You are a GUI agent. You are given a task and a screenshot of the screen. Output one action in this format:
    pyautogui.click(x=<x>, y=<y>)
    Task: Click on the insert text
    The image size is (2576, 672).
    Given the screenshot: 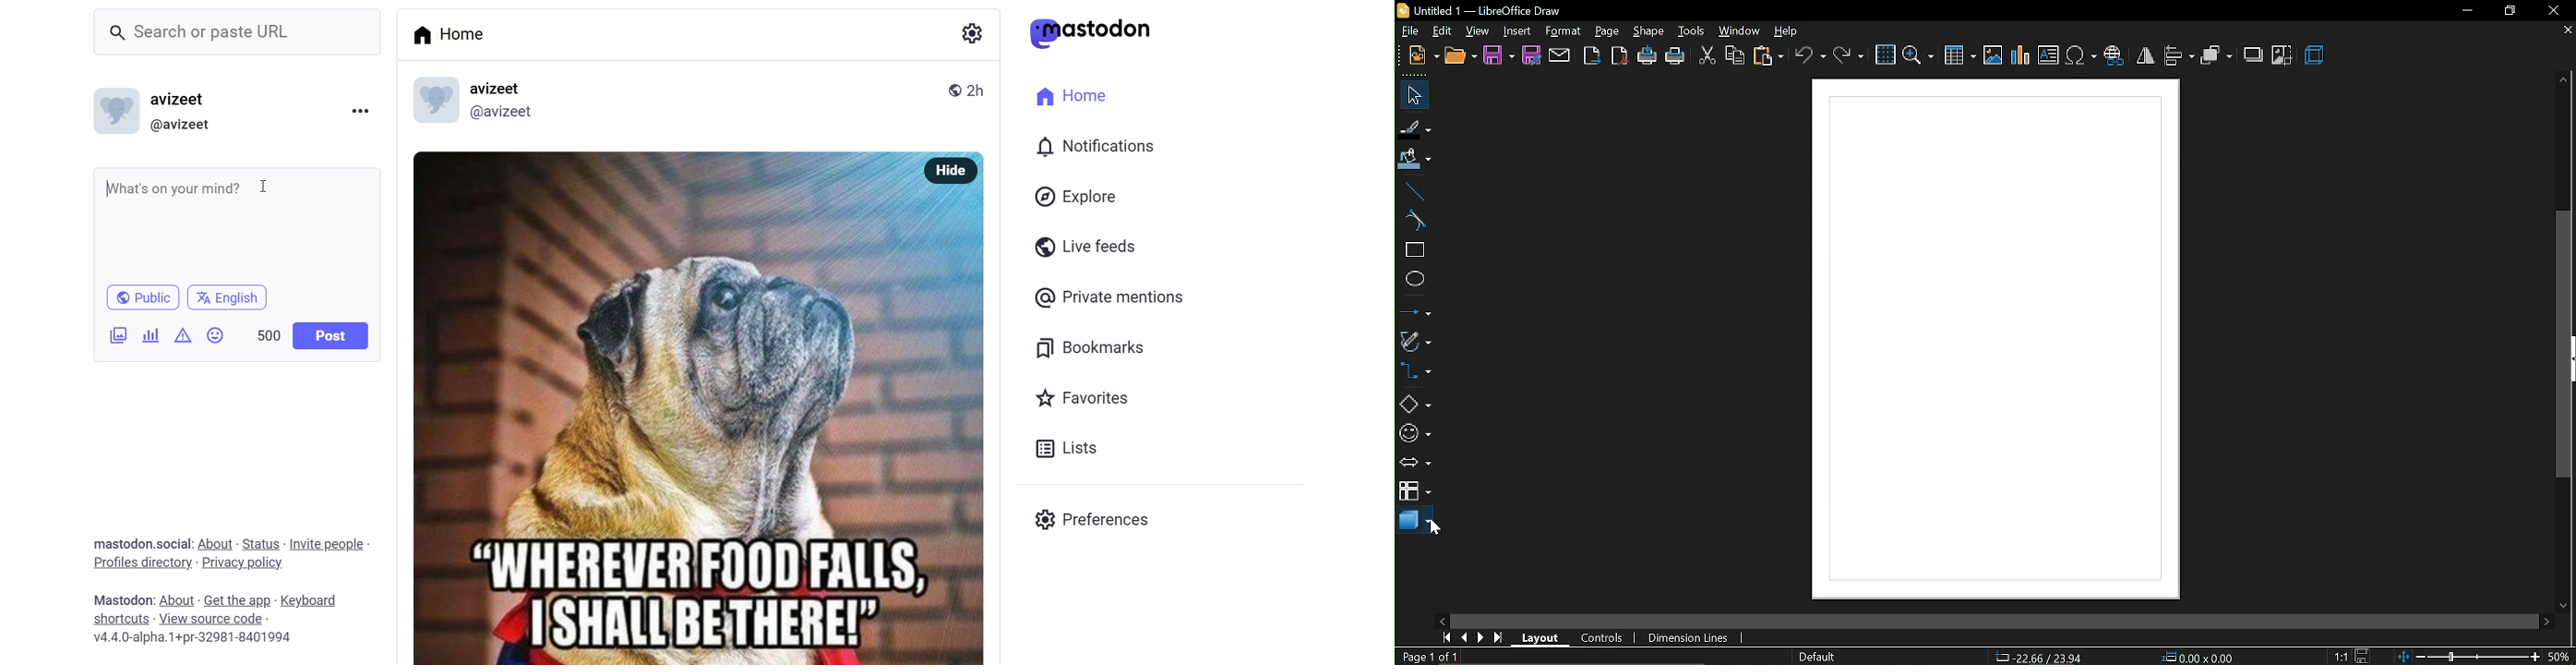 What is the action you would take?
    pyautogui.click(x=2048, y=55)
    